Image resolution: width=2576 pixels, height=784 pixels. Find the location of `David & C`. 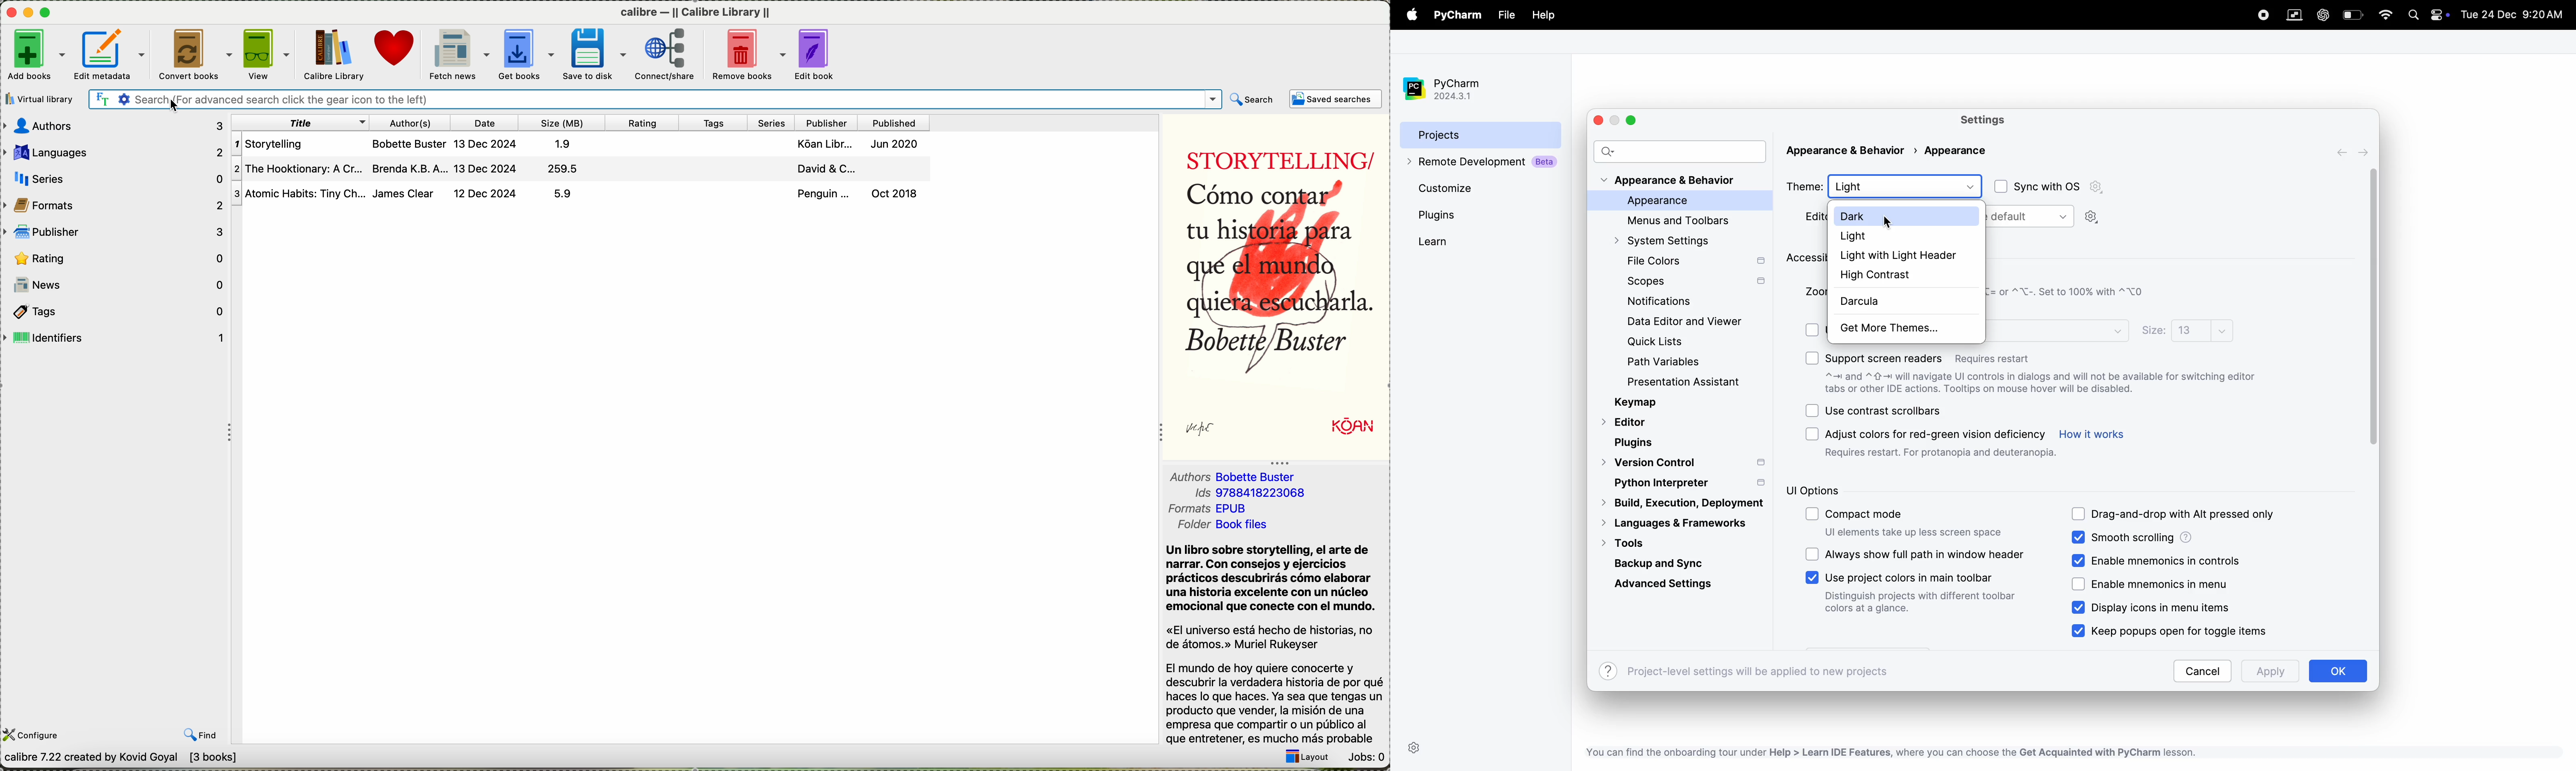

David & C is located at coordinates (820, 168).